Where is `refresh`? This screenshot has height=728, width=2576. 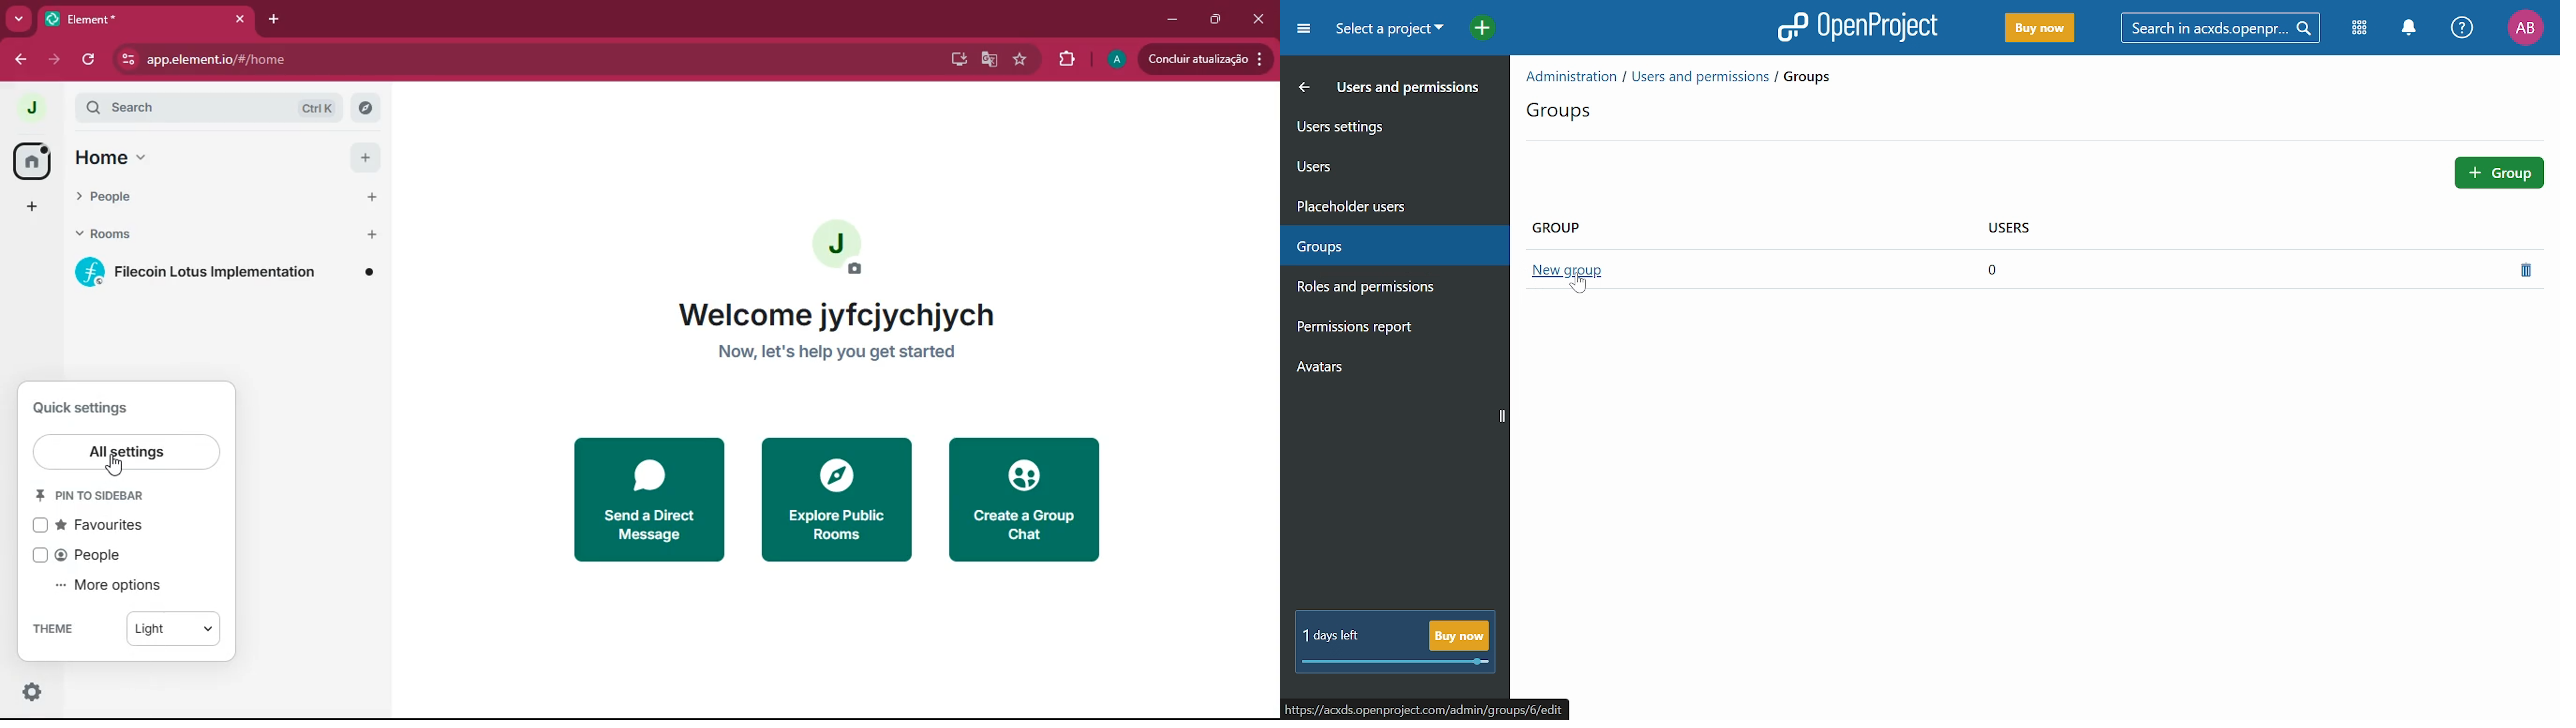
refresh is located at coordinates (90, 59).